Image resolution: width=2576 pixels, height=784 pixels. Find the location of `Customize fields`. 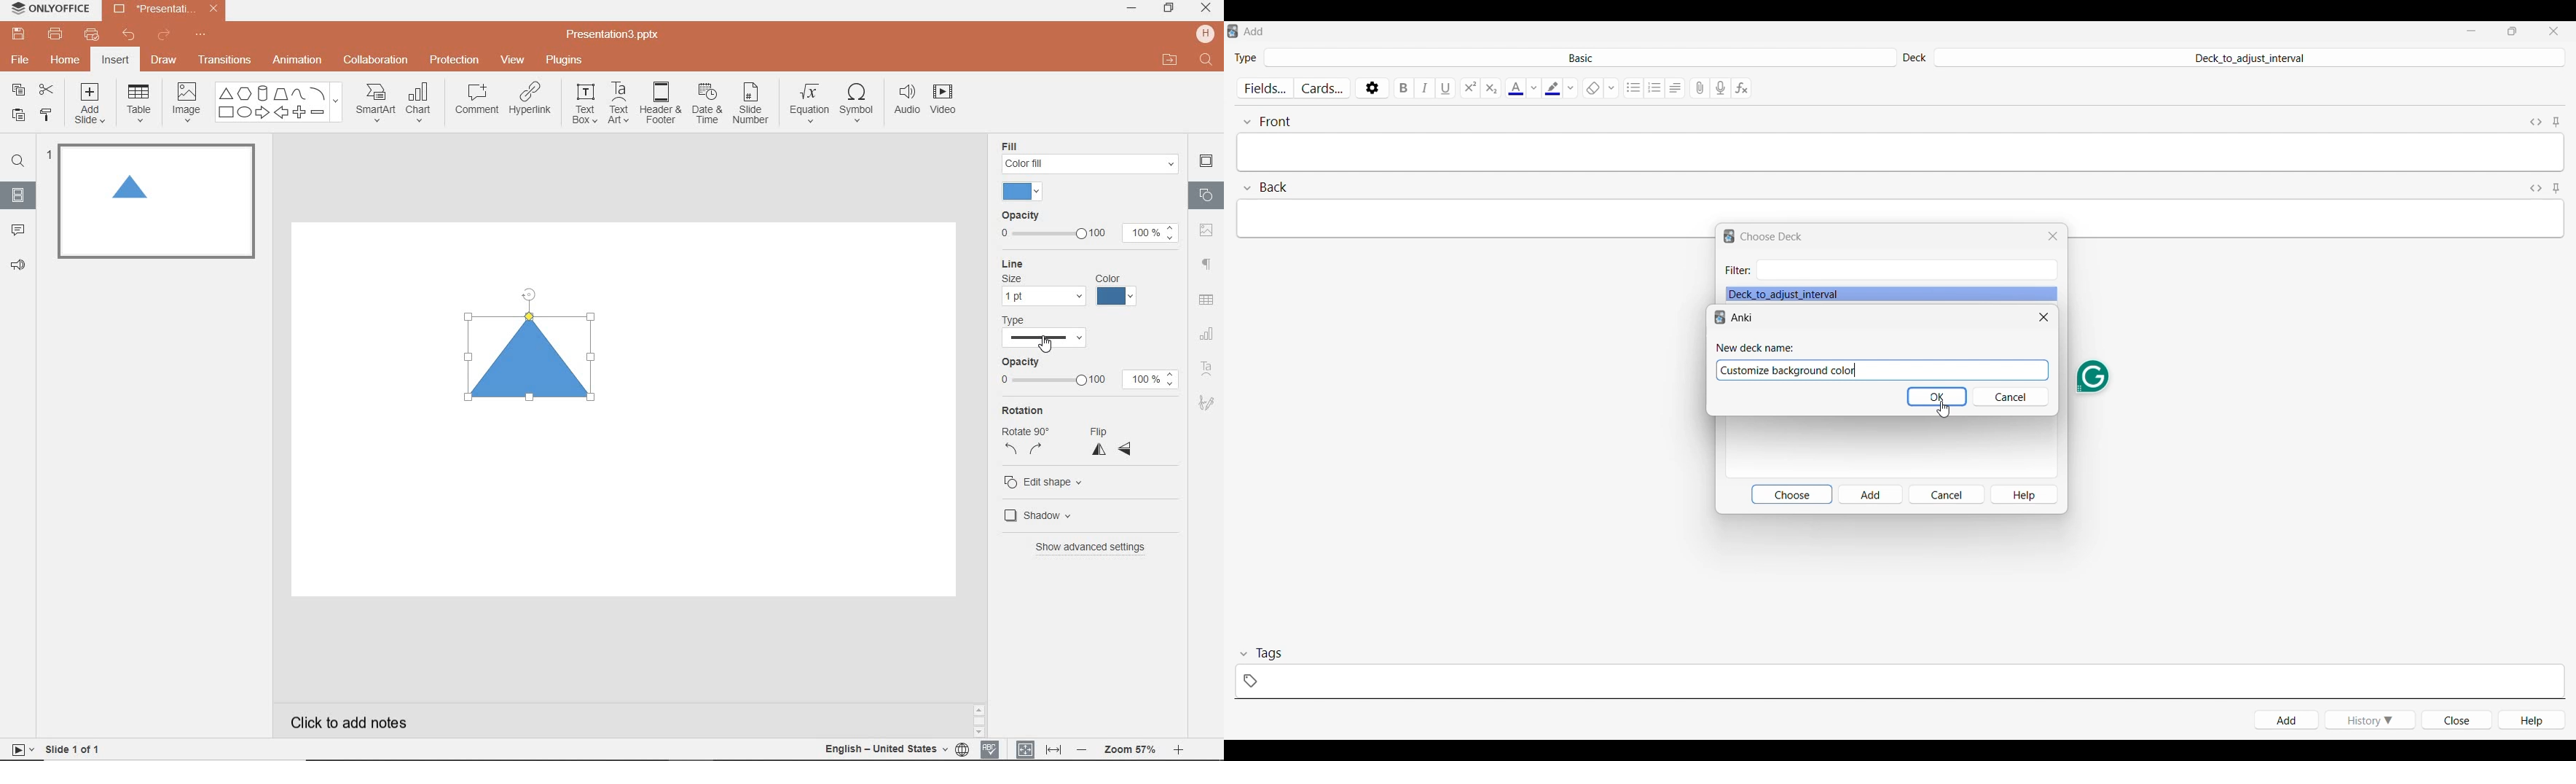

Customize fields is located at coordinates (1267, 88).